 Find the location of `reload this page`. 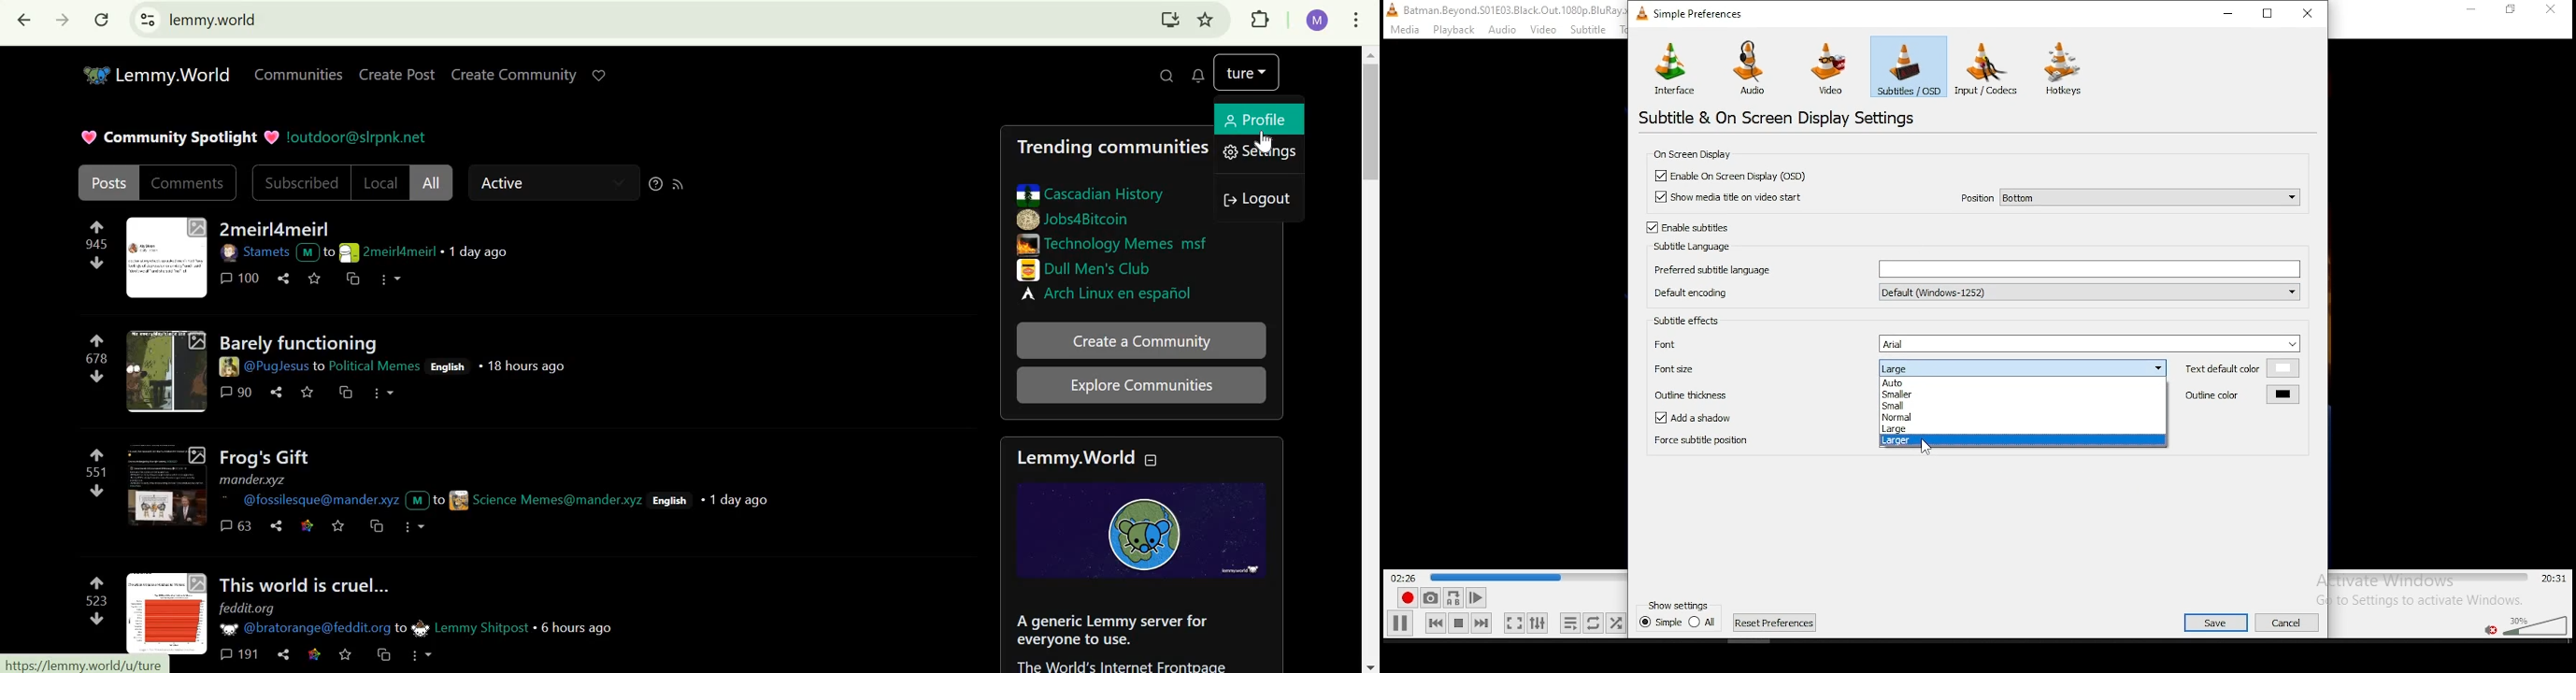

reload this page is located at coordinates (102, 19).